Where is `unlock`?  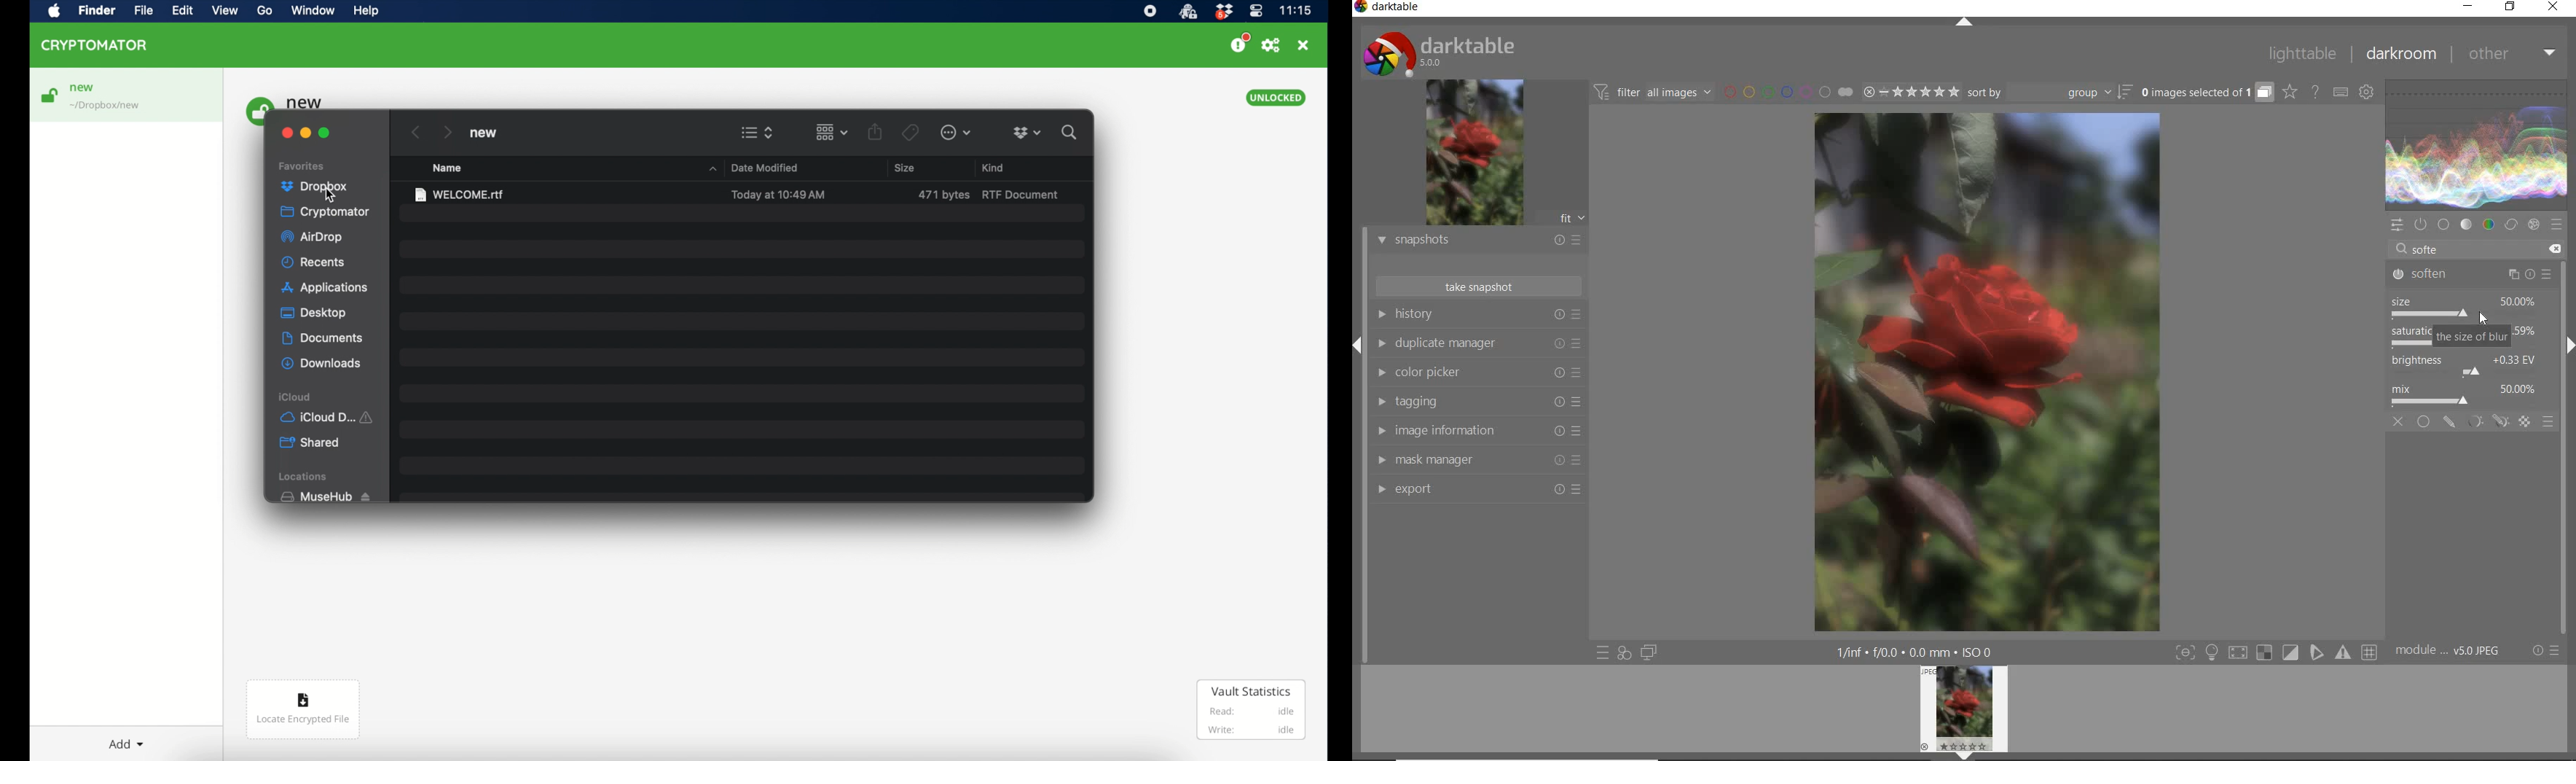 unlock is located at coordinates (49, 95).